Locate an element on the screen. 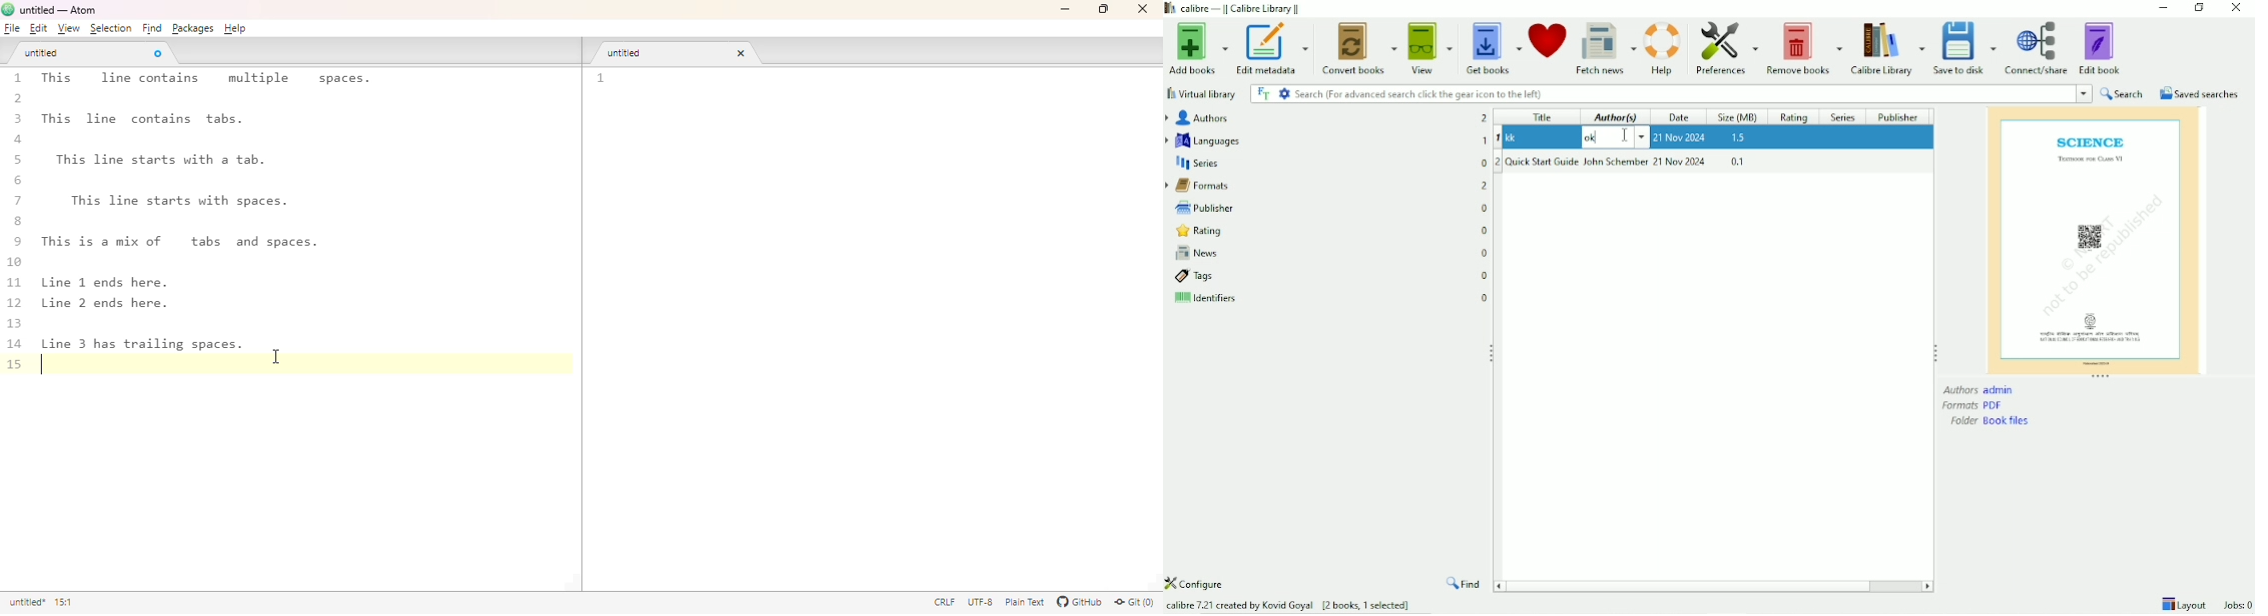 This screenshot has width=2268, height=616. Size is located at coordinates (1738, 116).